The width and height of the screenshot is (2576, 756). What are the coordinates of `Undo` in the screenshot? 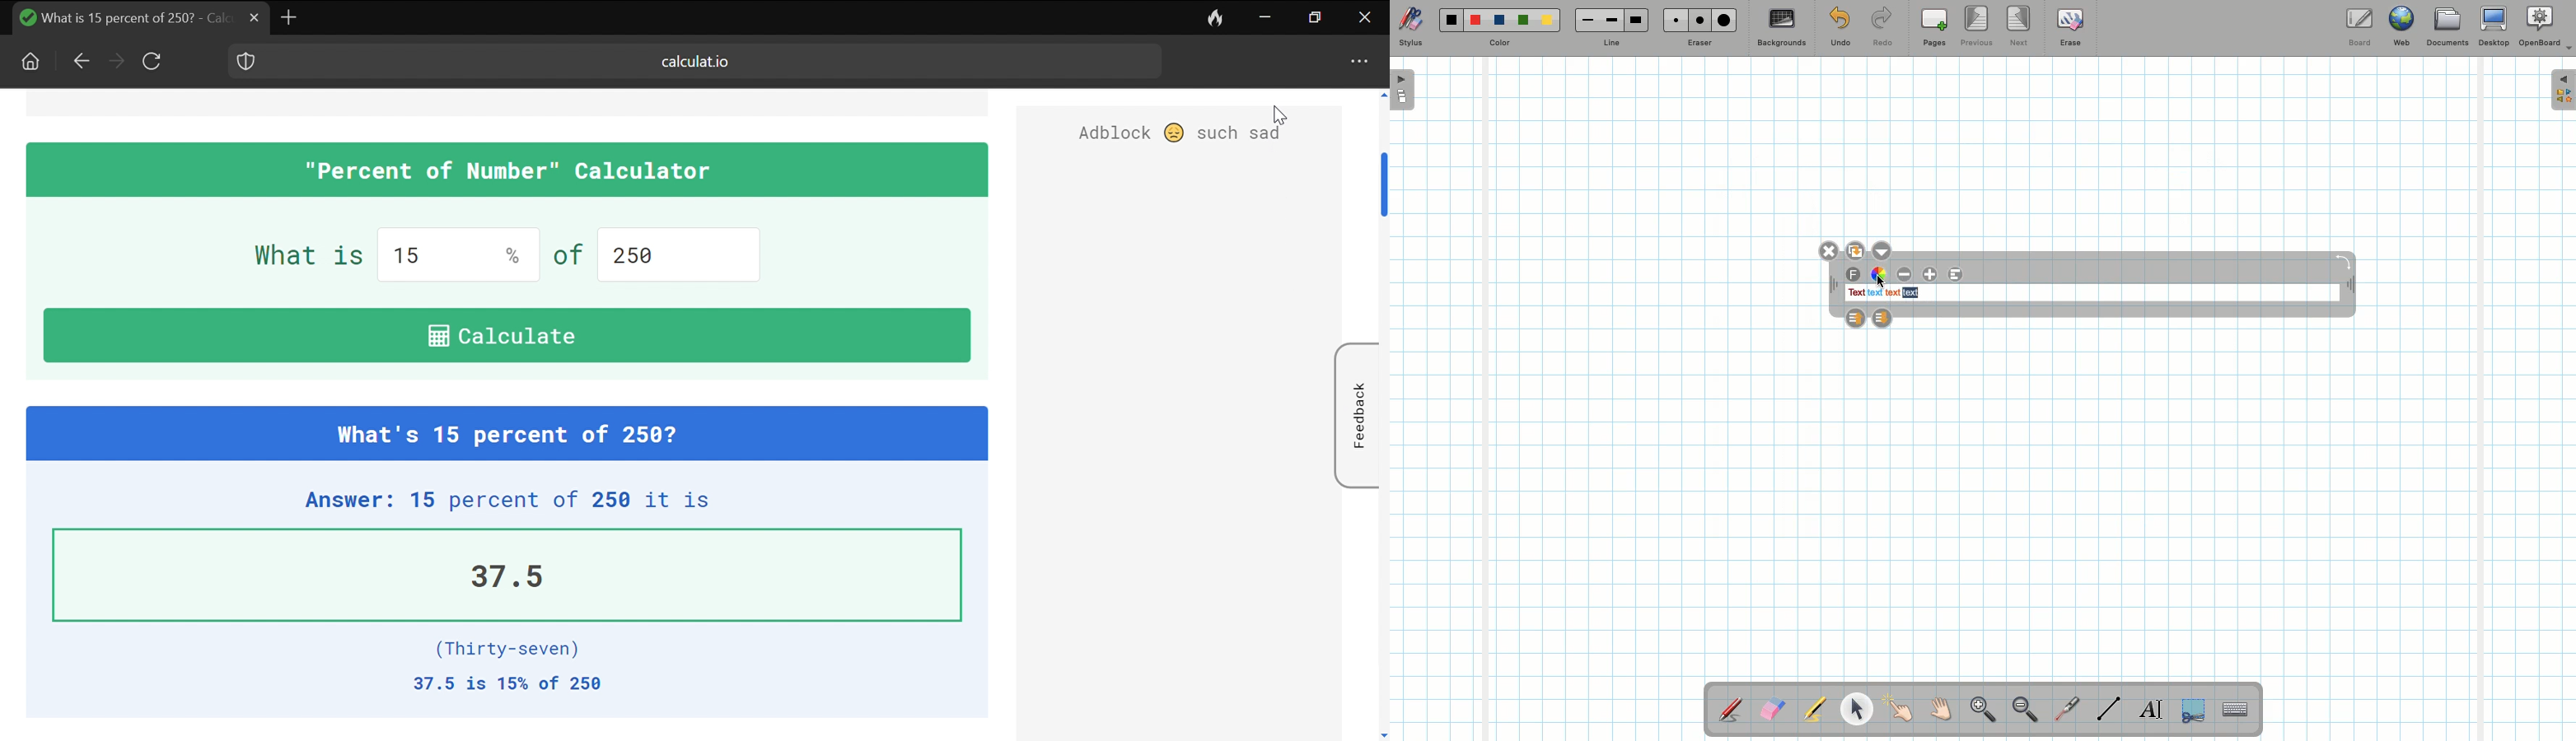 It's located at (1840, 30).